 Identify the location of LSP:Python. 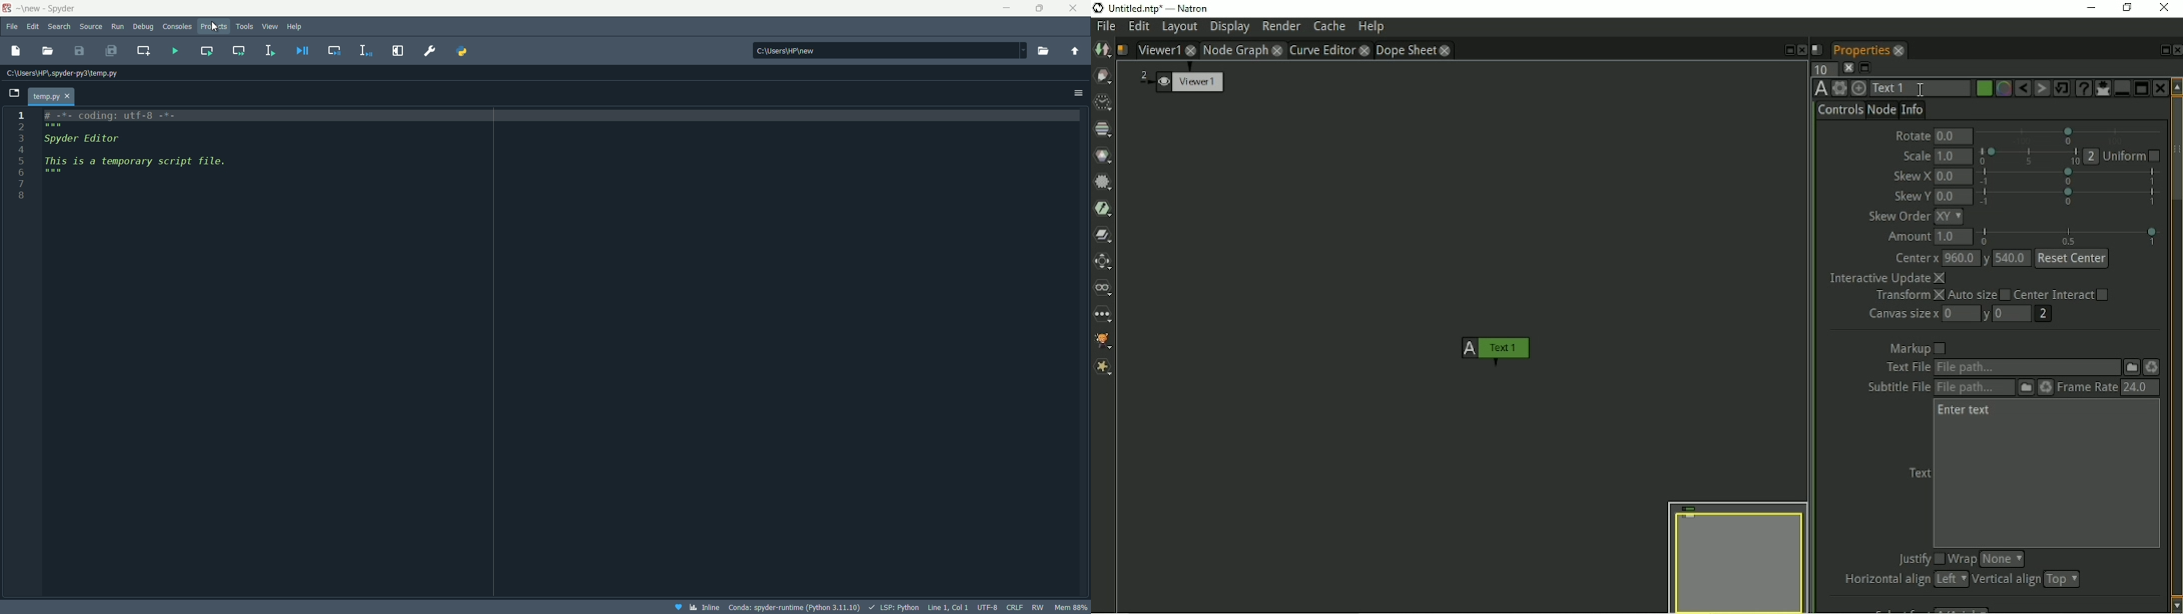
(893, 606).